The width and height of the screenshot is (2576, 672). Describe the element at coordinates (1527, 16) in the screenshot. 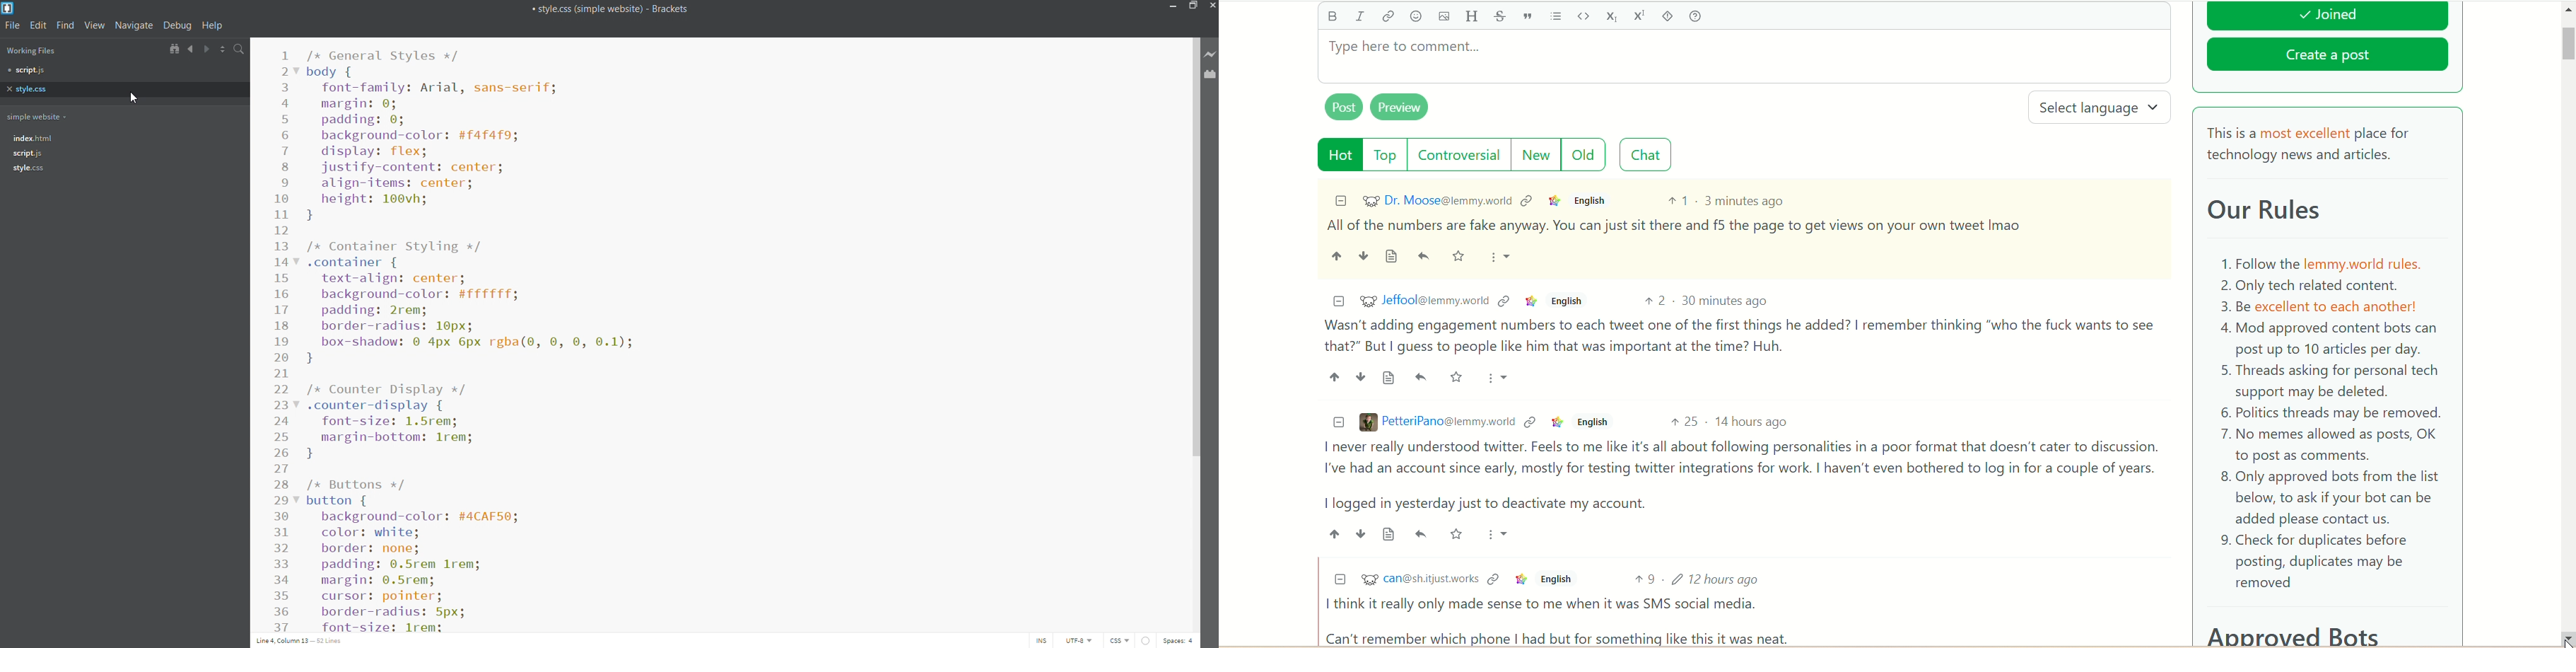

I see `quote` at that location.